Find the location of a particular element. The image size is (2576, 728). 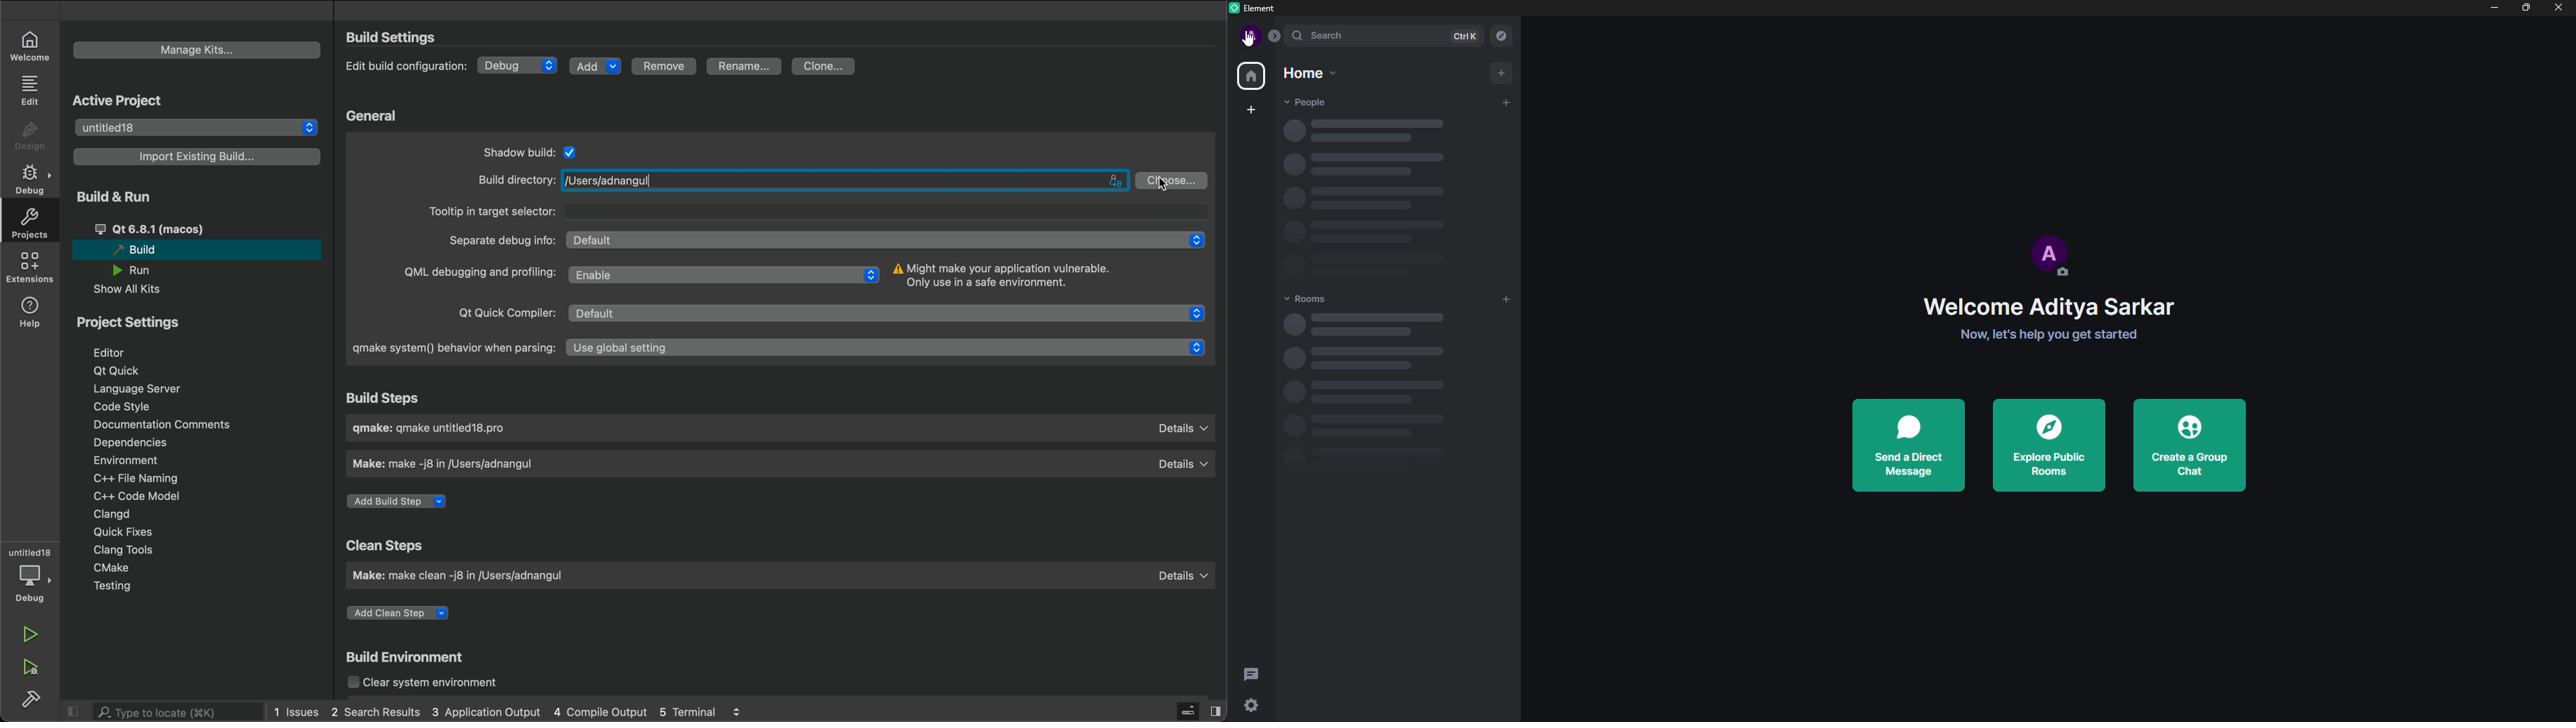

logs           is located at coordinates (743, 710).